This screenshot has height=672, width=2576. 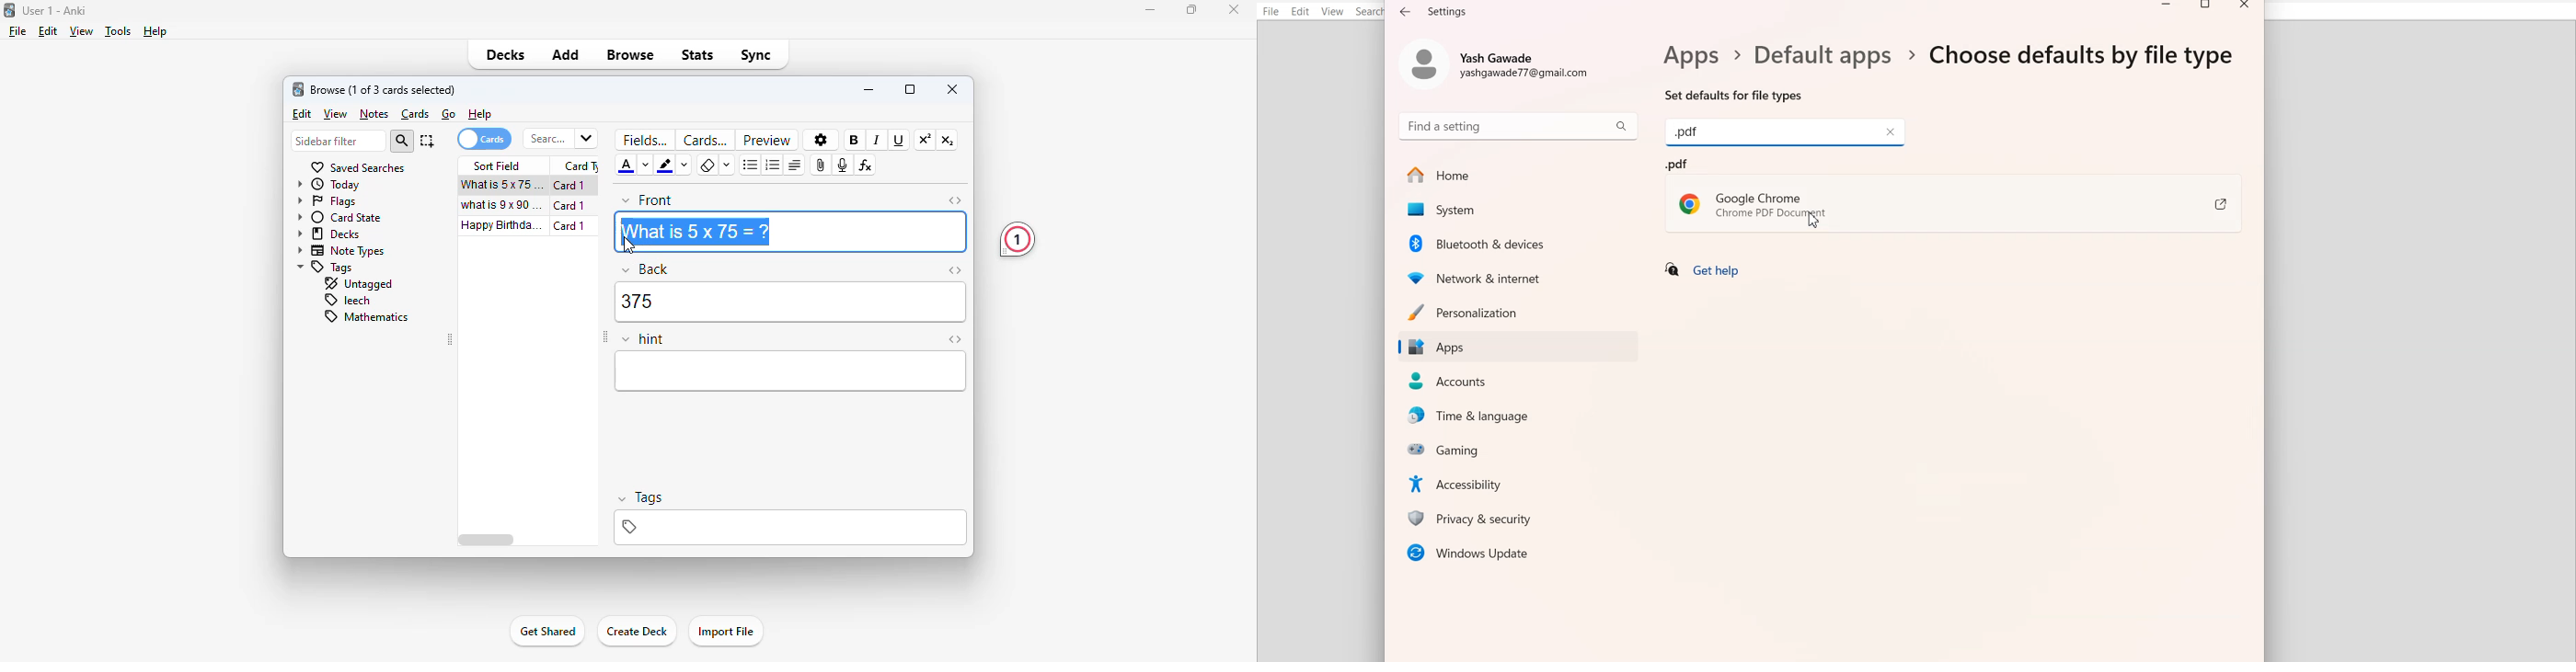 I want to click on Close, so click(x=1895, y=133).